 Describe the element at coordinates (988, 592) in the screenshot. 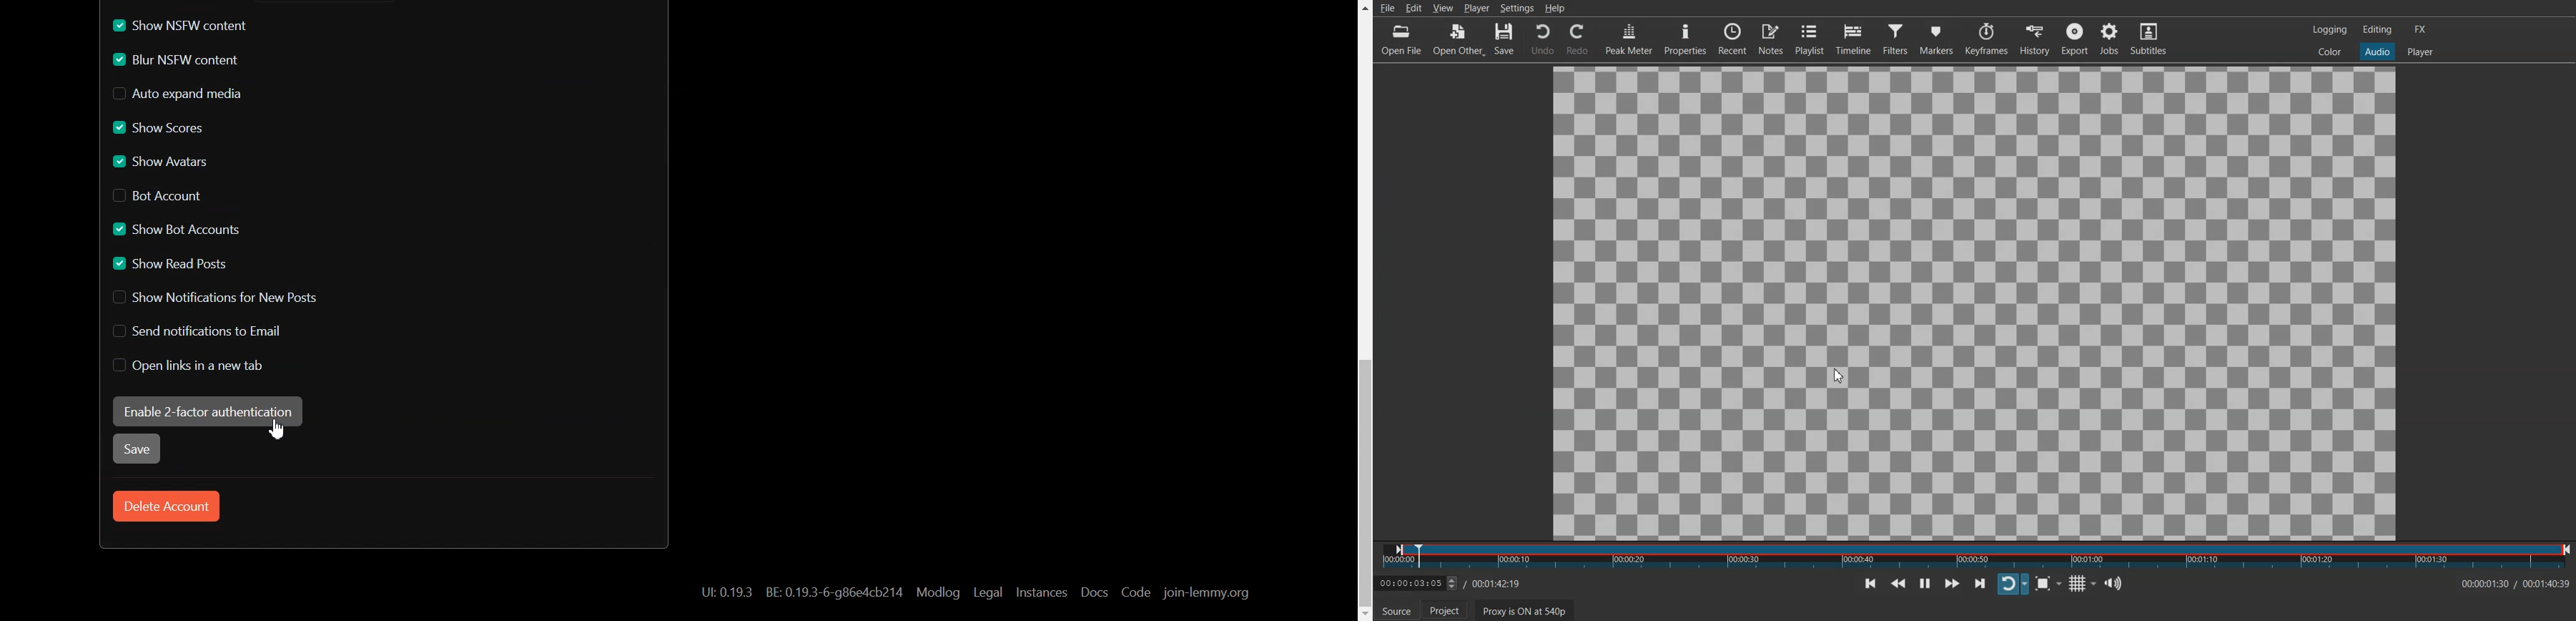

I see `Legal` at that location.